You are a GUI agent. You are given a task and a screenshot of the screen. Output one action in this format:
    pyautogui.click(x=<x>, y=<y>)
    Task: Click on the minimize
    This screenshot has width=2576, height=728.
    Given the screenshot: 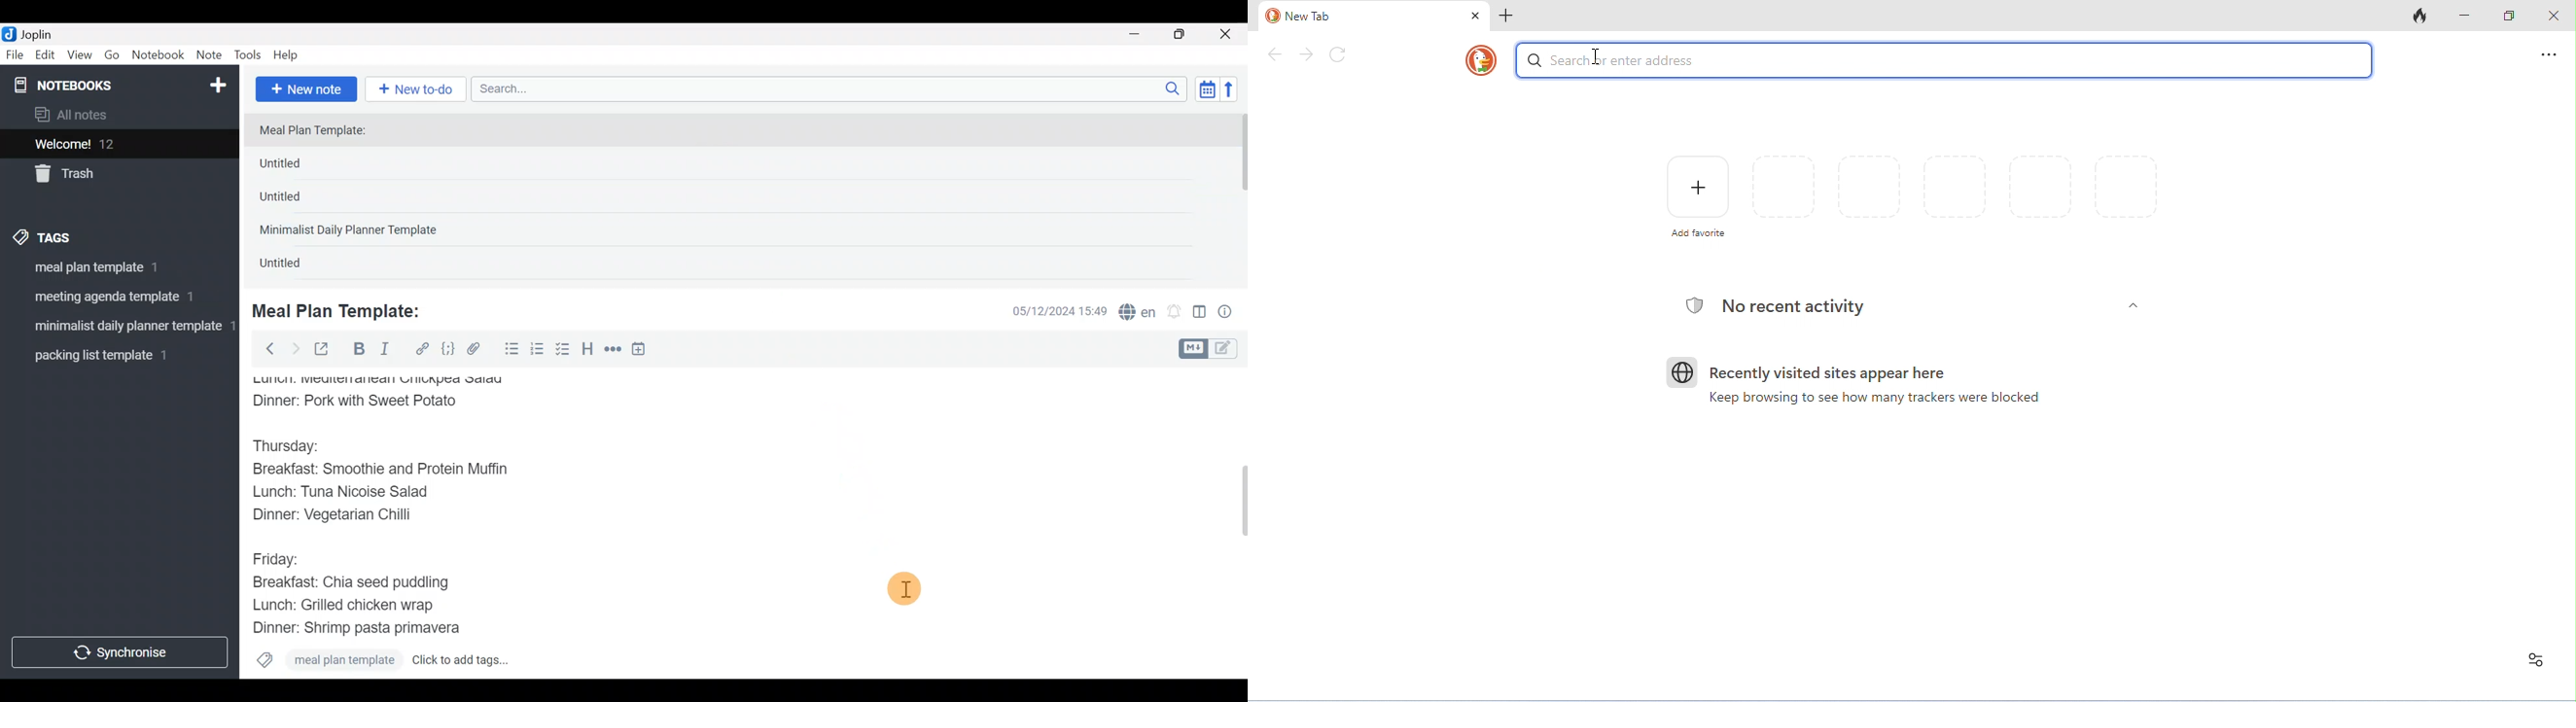 What is the action you would take?
    pyautogui.click(x=2469, y=14)
    